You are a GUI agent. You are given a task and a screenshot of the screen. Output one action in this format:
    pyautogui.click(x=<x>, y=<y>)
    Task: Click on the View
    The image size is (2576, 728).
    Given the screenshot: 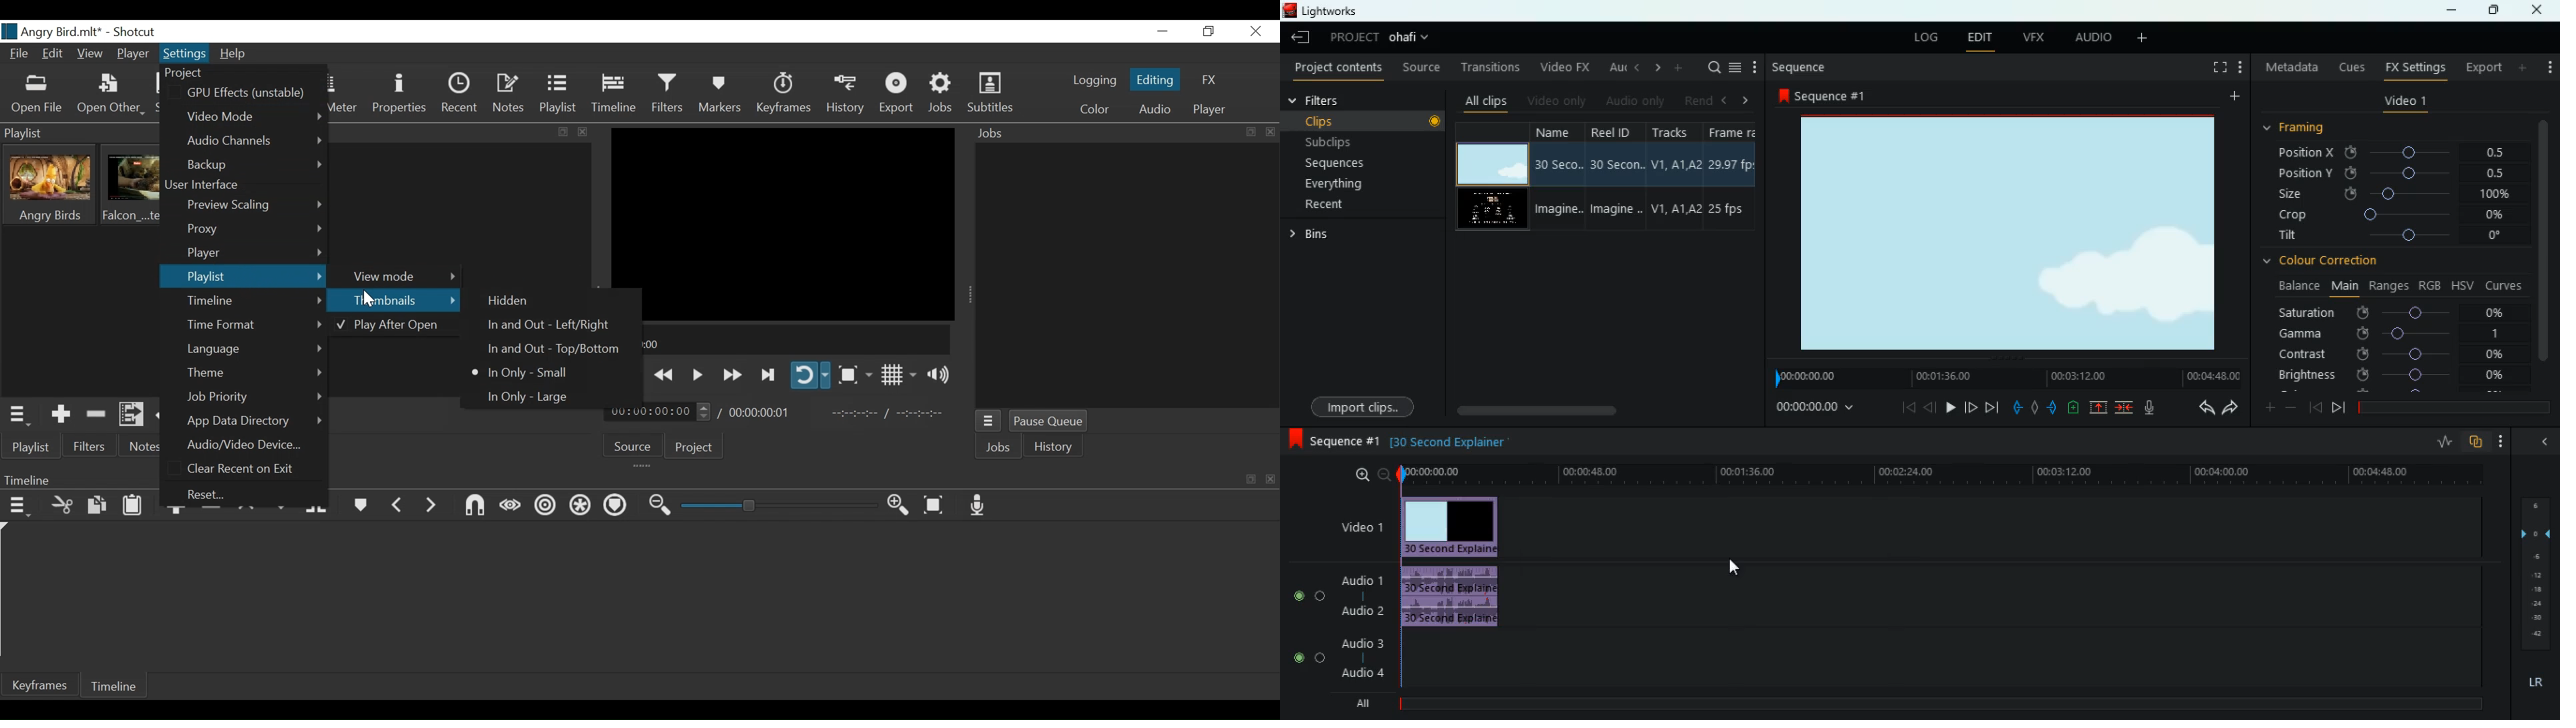 What is the action you would take?
    pyautogui.click(x=90, y=54)
    